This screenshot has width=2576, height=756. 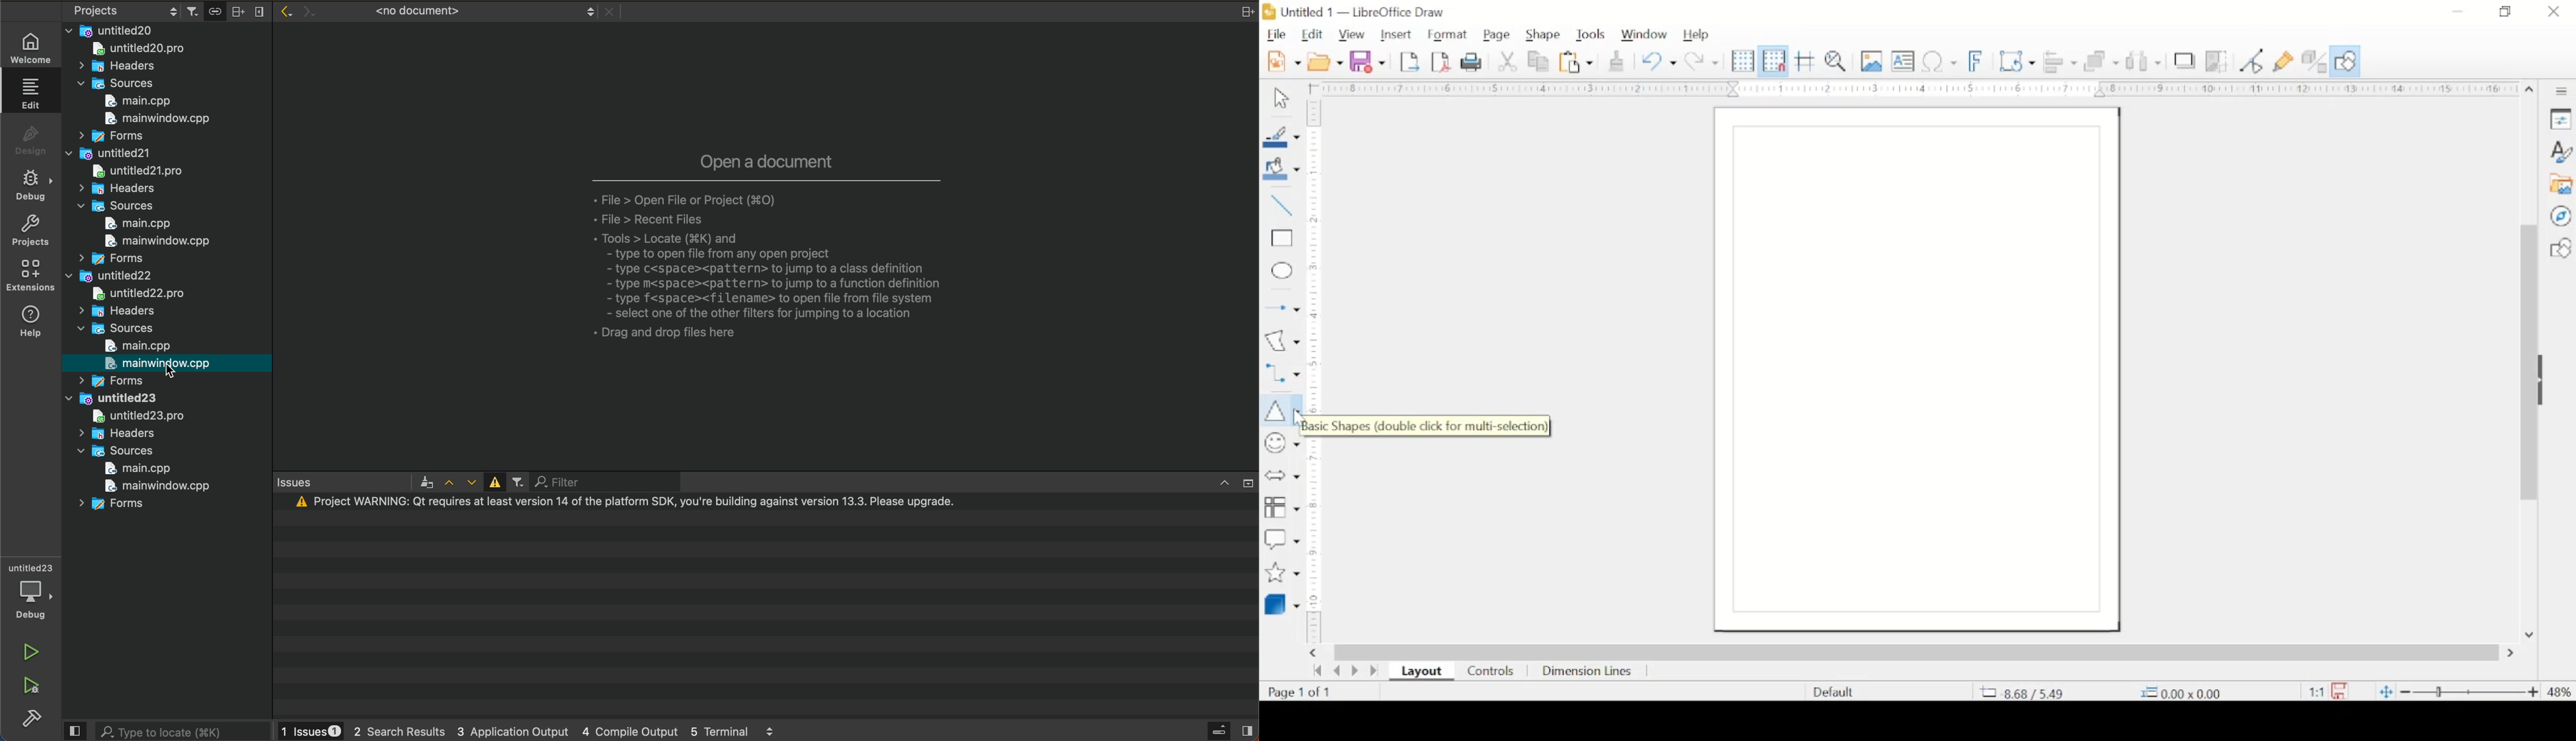 What do you see at coordinates (1421, 672) in the screenshot?
I see `layout` at bounding box center [1421, 672].